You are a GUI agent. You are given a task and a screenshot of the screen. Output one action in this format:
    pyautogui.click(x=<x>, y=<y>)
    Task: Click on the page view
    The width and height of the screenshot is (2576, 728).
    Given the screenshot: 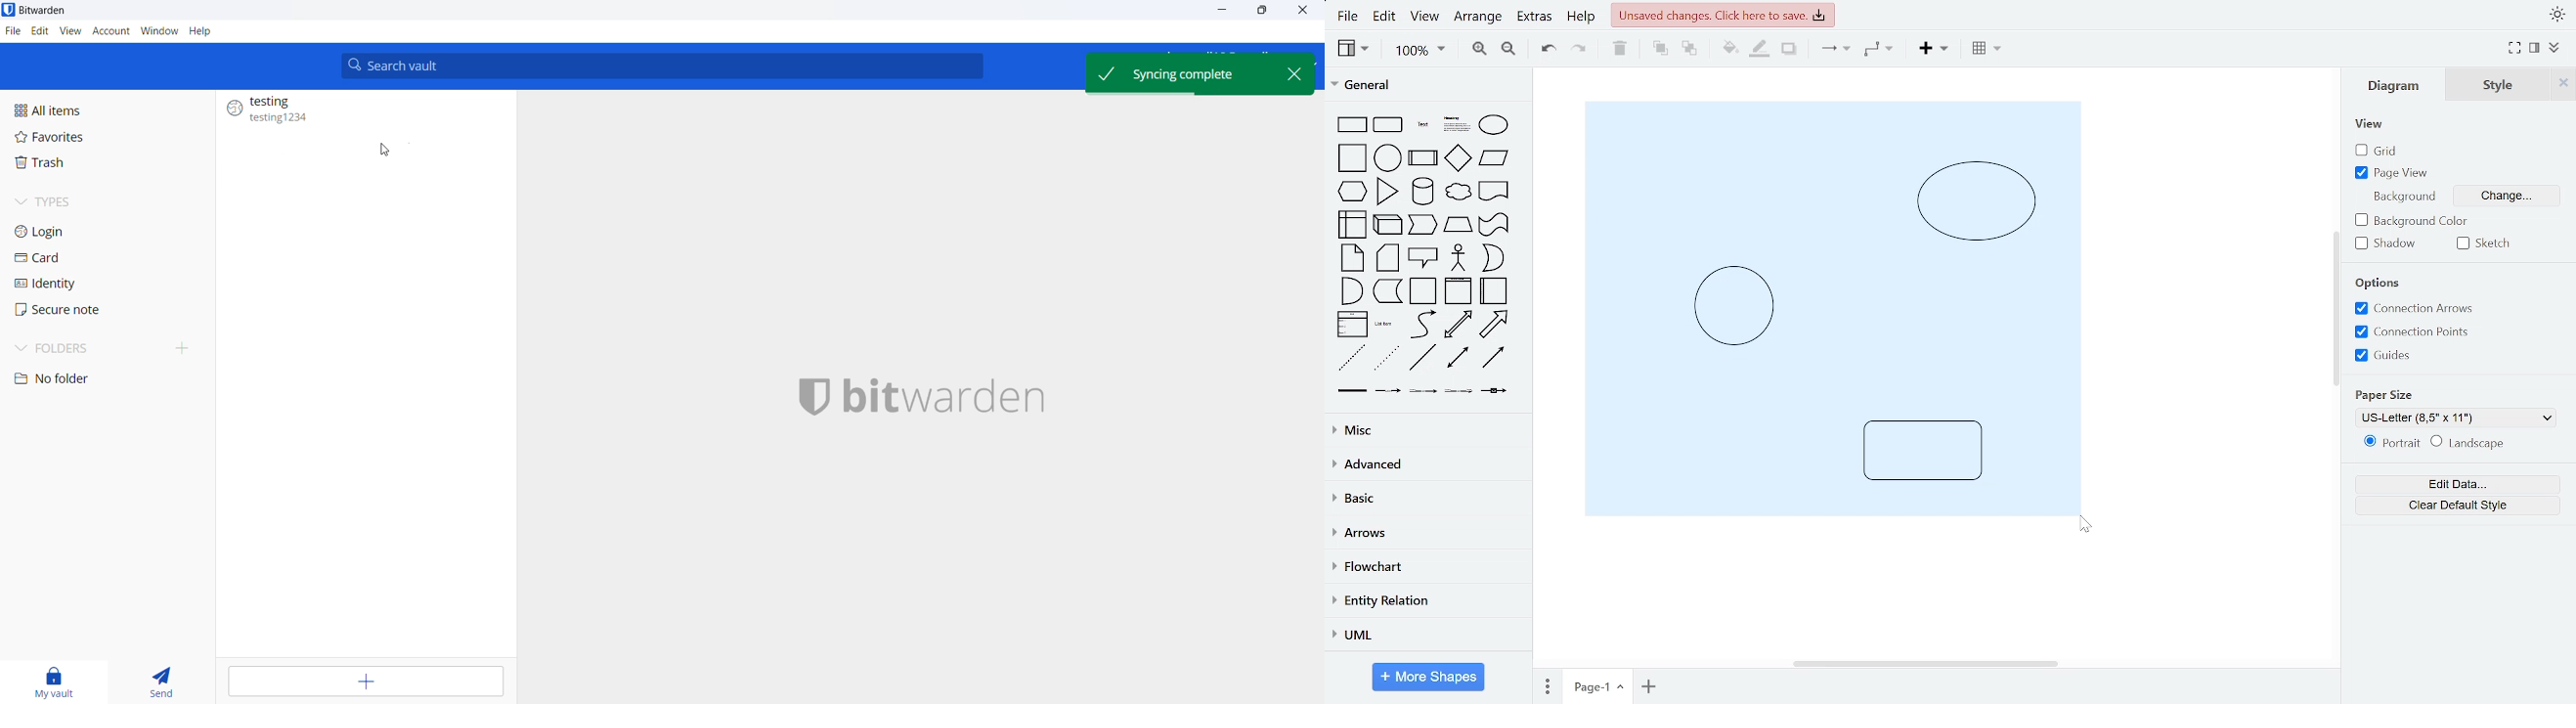 What is the action you would take?
    pyautogui.click(x=2395, y=173)
    